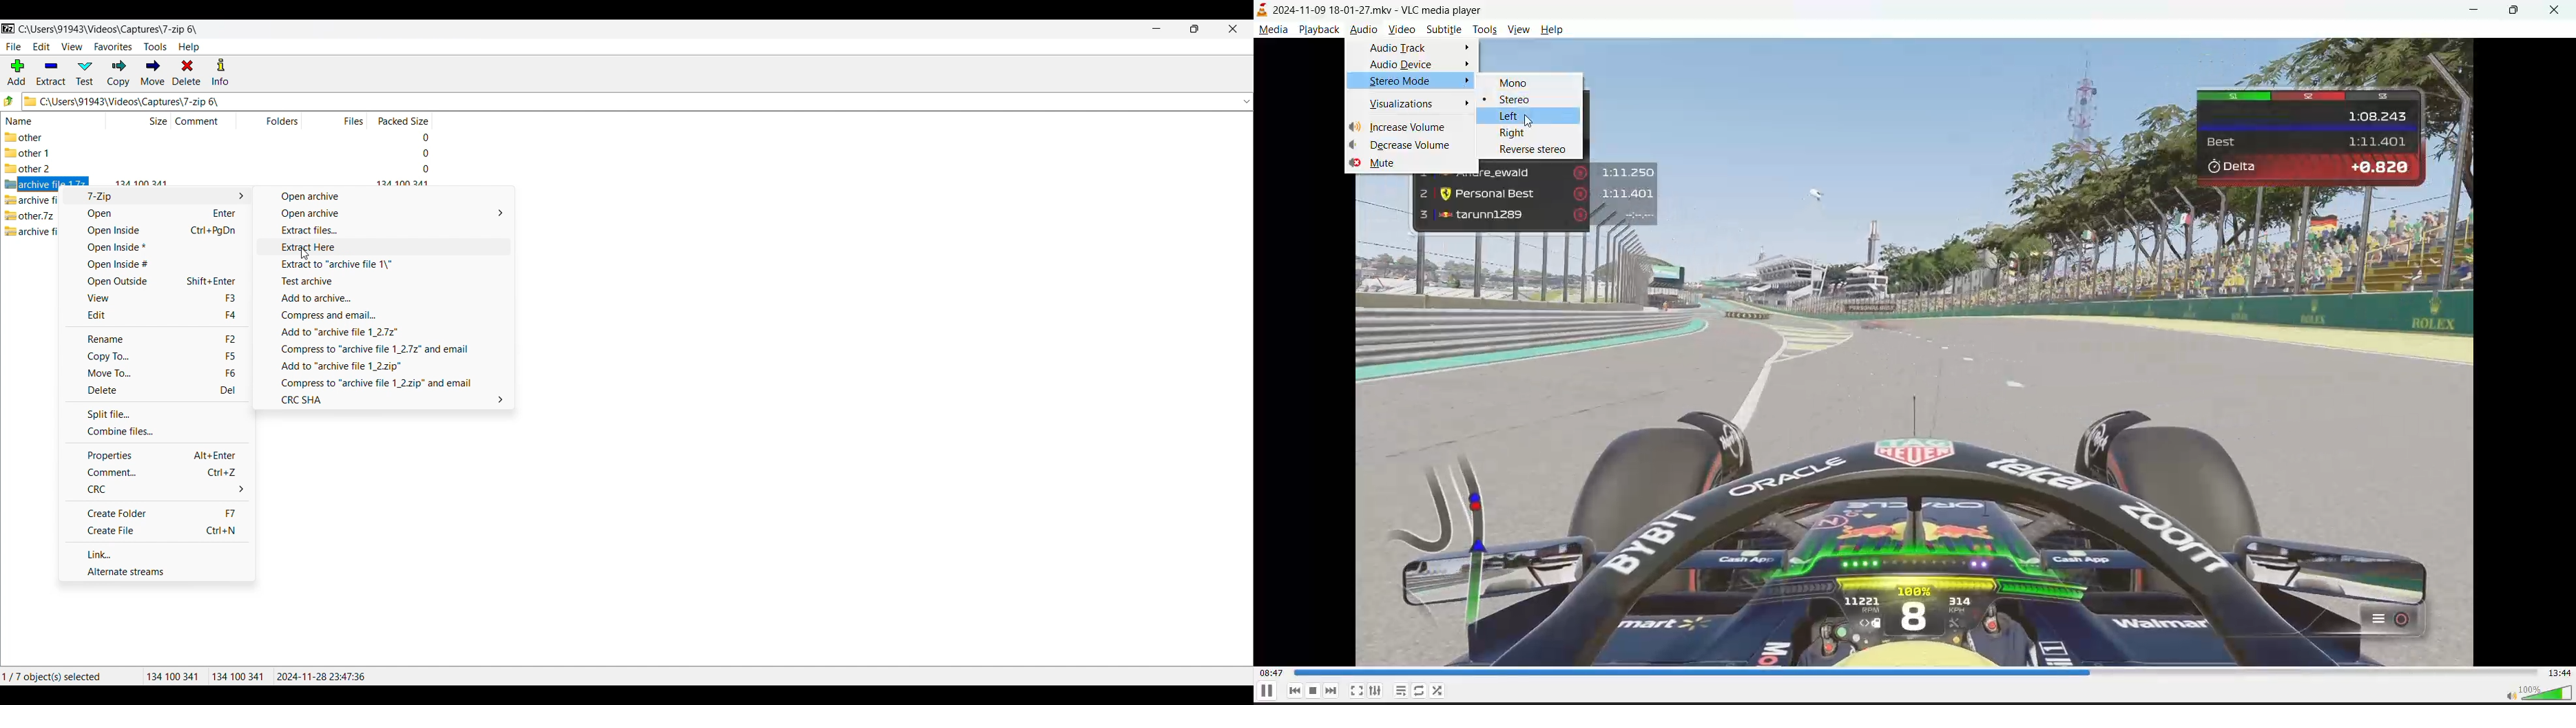  Describe the element at coordinates (238, 677) in the screenshot. I see `134100 341` at that location.